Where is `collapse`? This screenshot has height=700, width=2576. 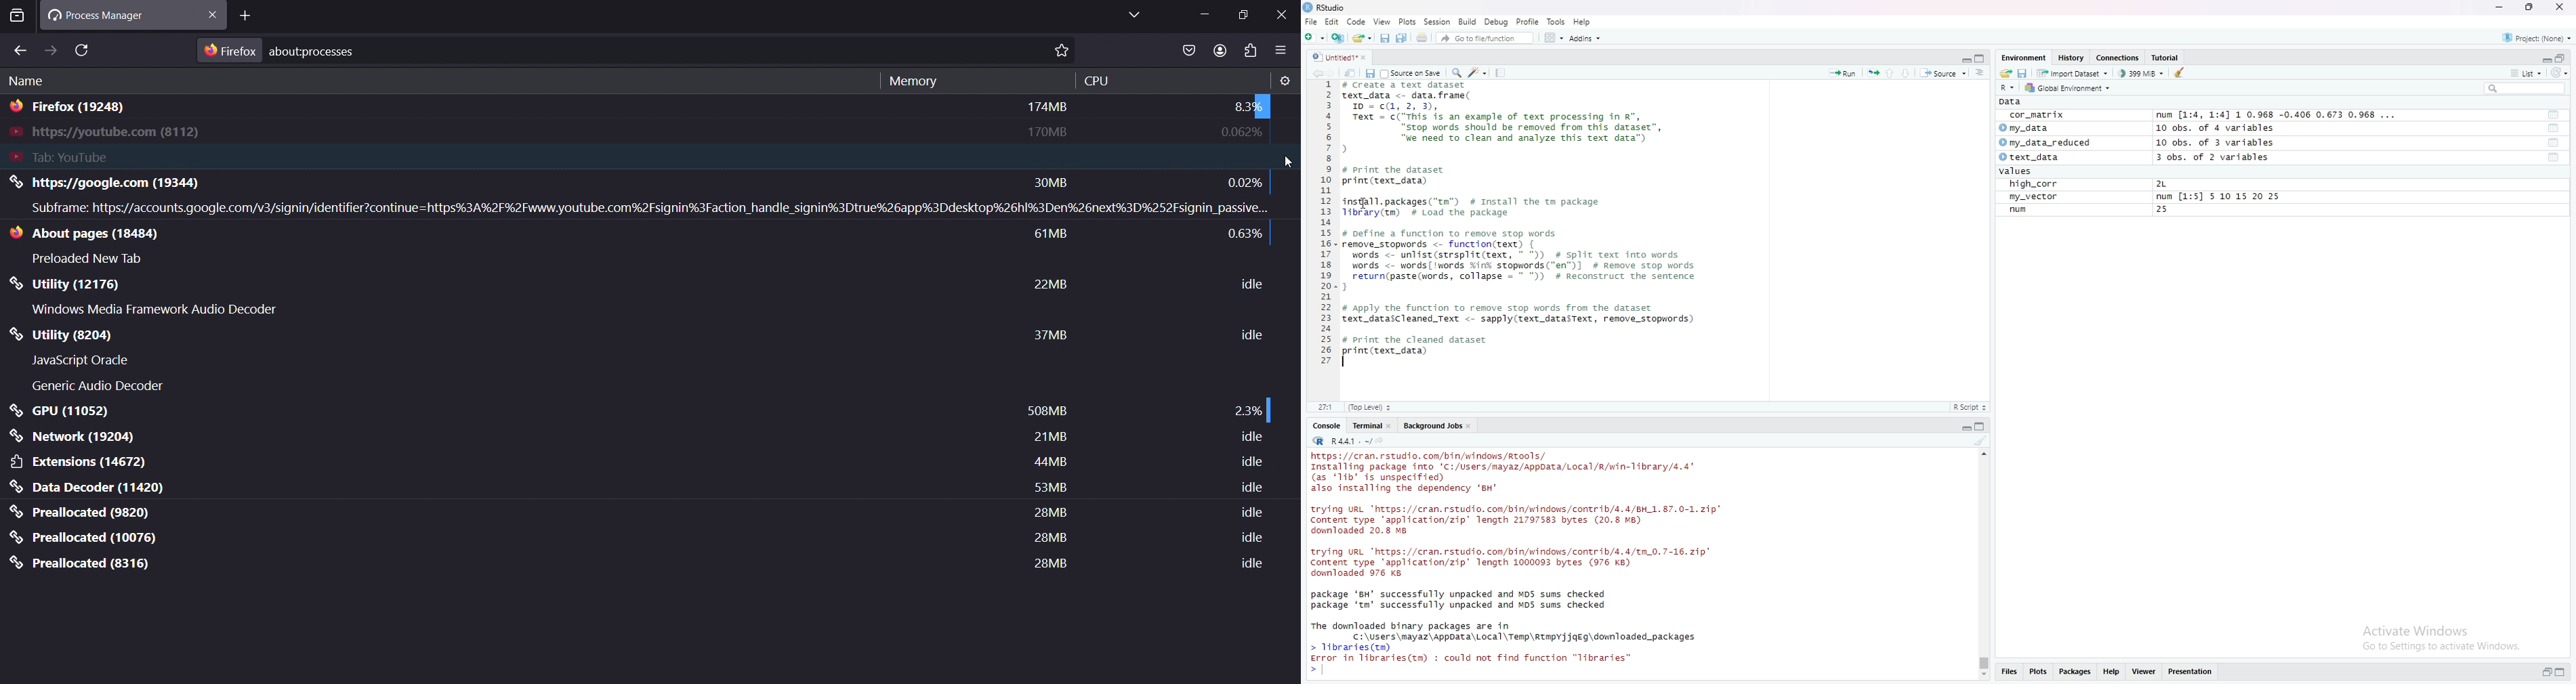
collapse is located at coordinates (1981, 60).